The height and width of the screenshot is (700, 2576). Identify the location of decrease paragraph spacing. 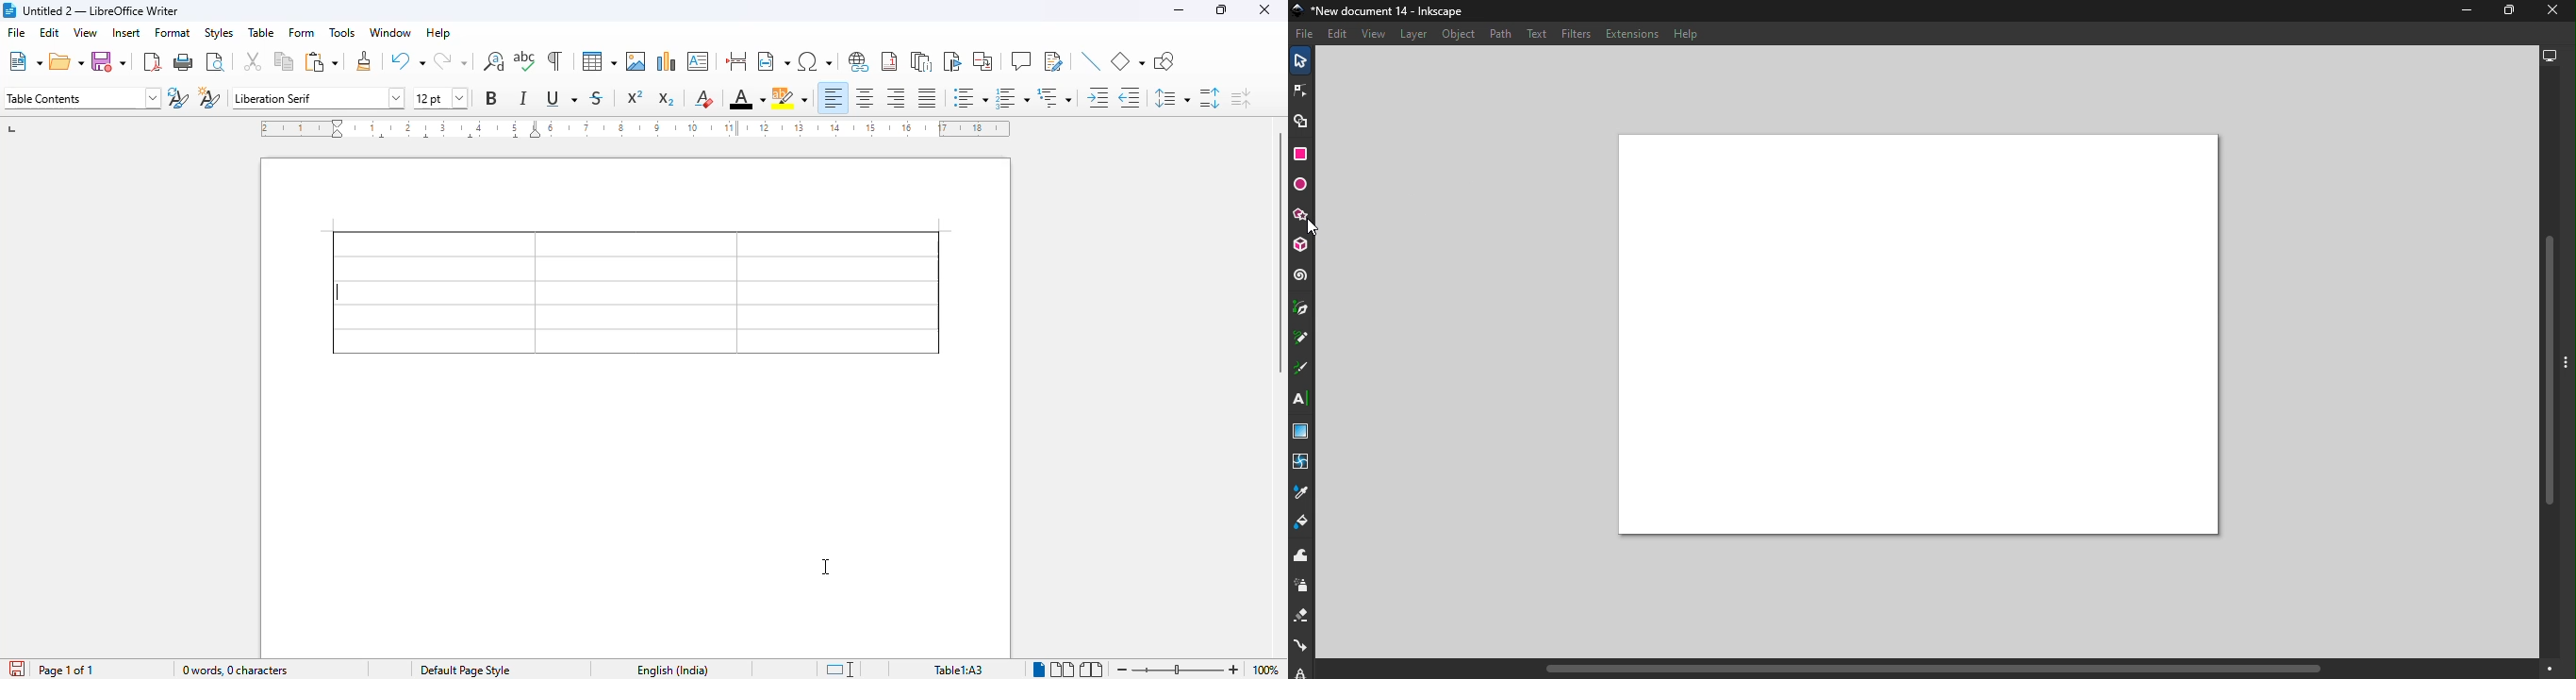
(1241, 98).